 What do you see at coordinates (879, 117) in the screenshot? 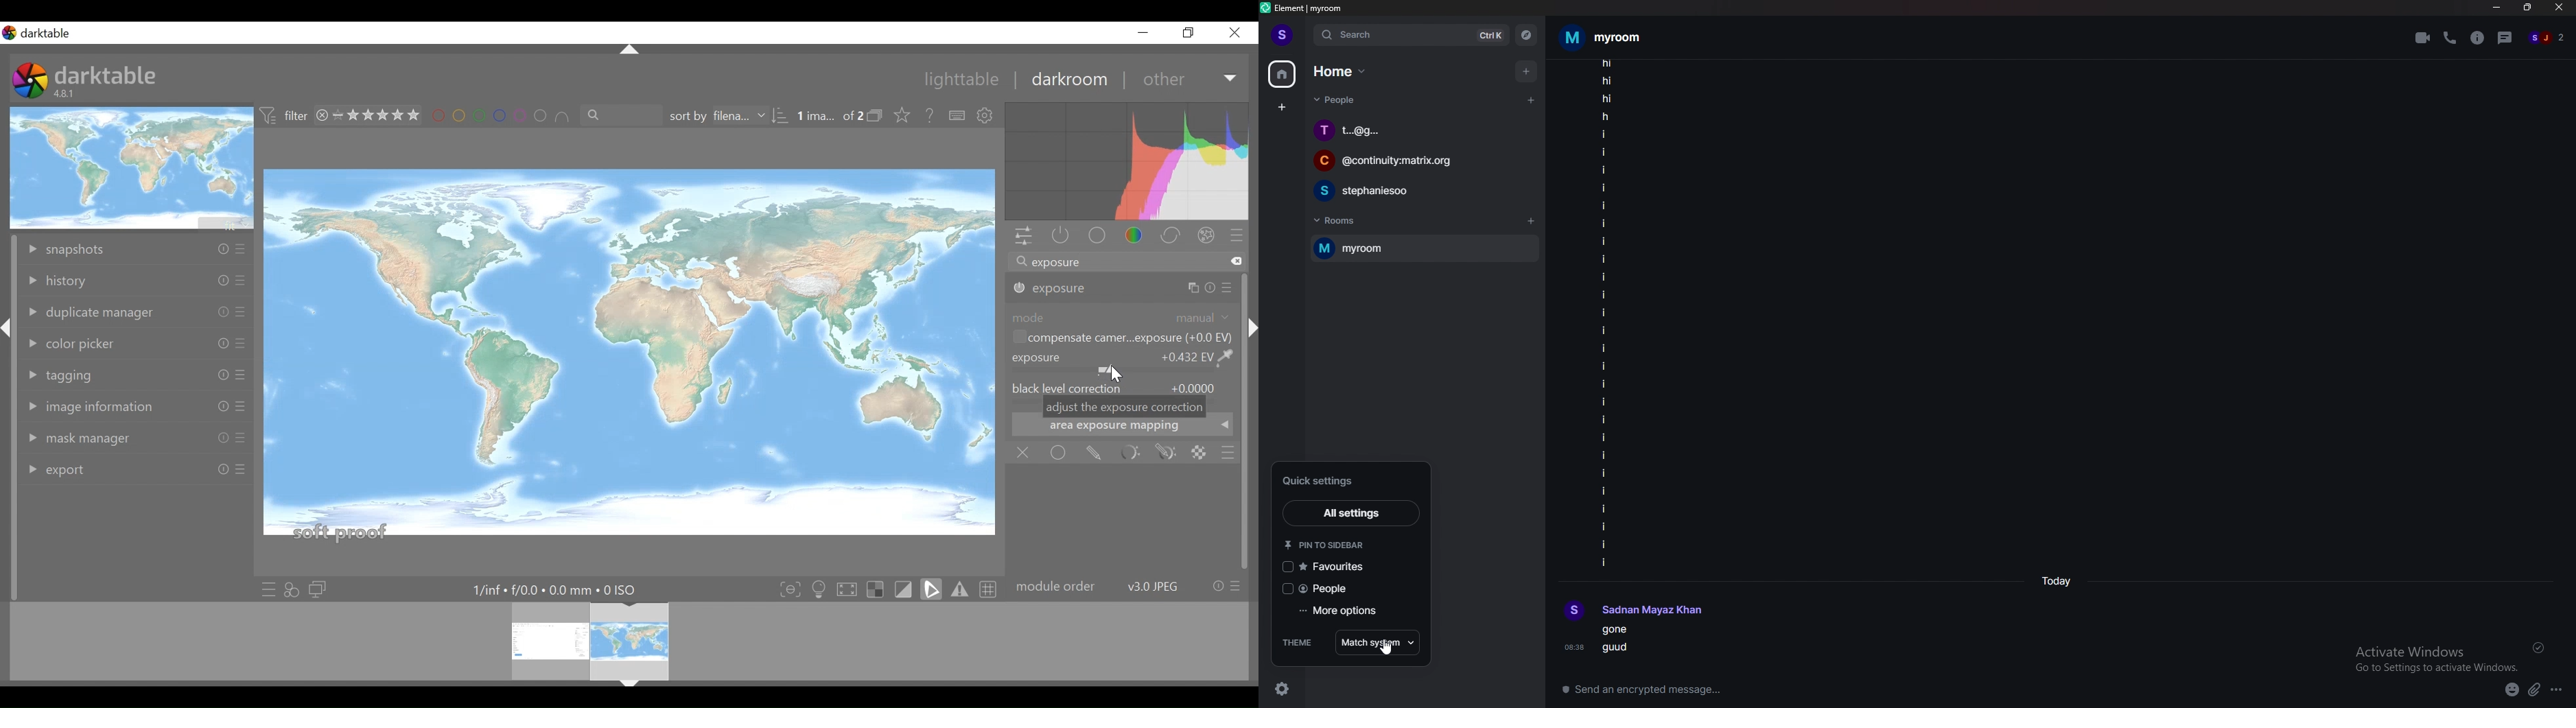
I see `collapse/expand grouped images` at bounding box center [879, 117].